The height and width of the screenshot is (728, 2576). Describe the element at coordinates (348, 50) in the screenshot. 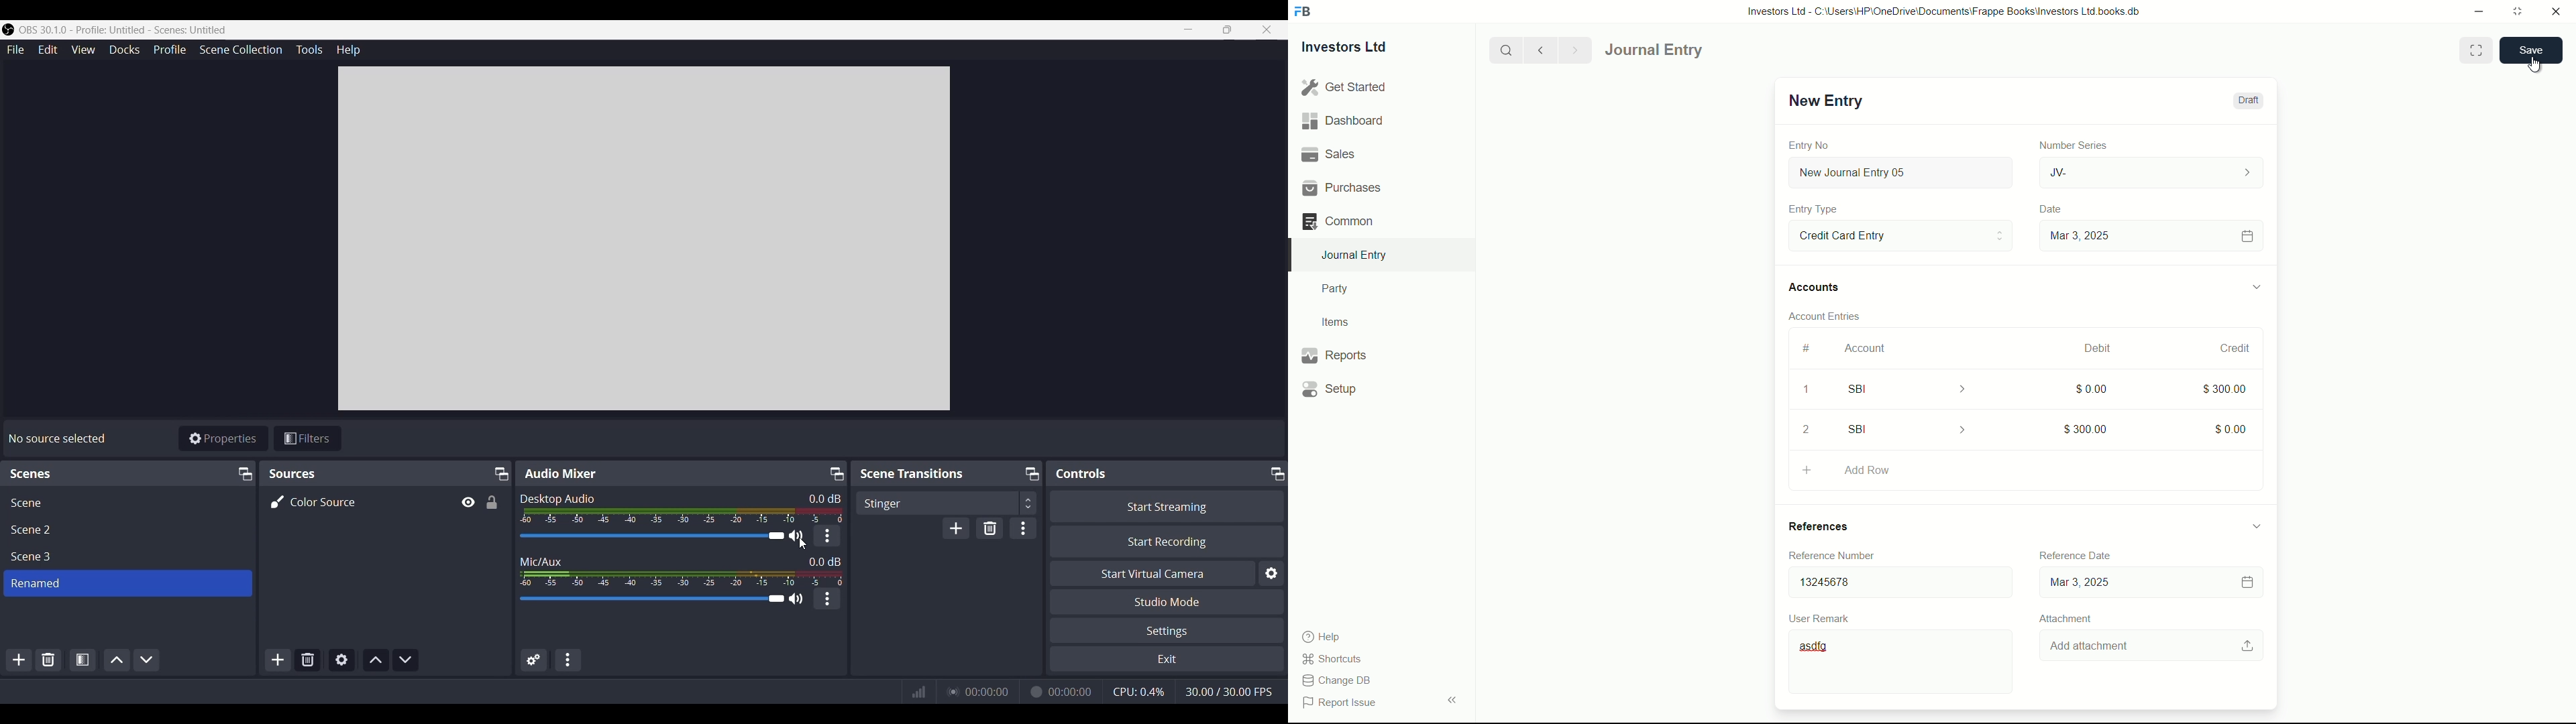

I see `Help` at that location.